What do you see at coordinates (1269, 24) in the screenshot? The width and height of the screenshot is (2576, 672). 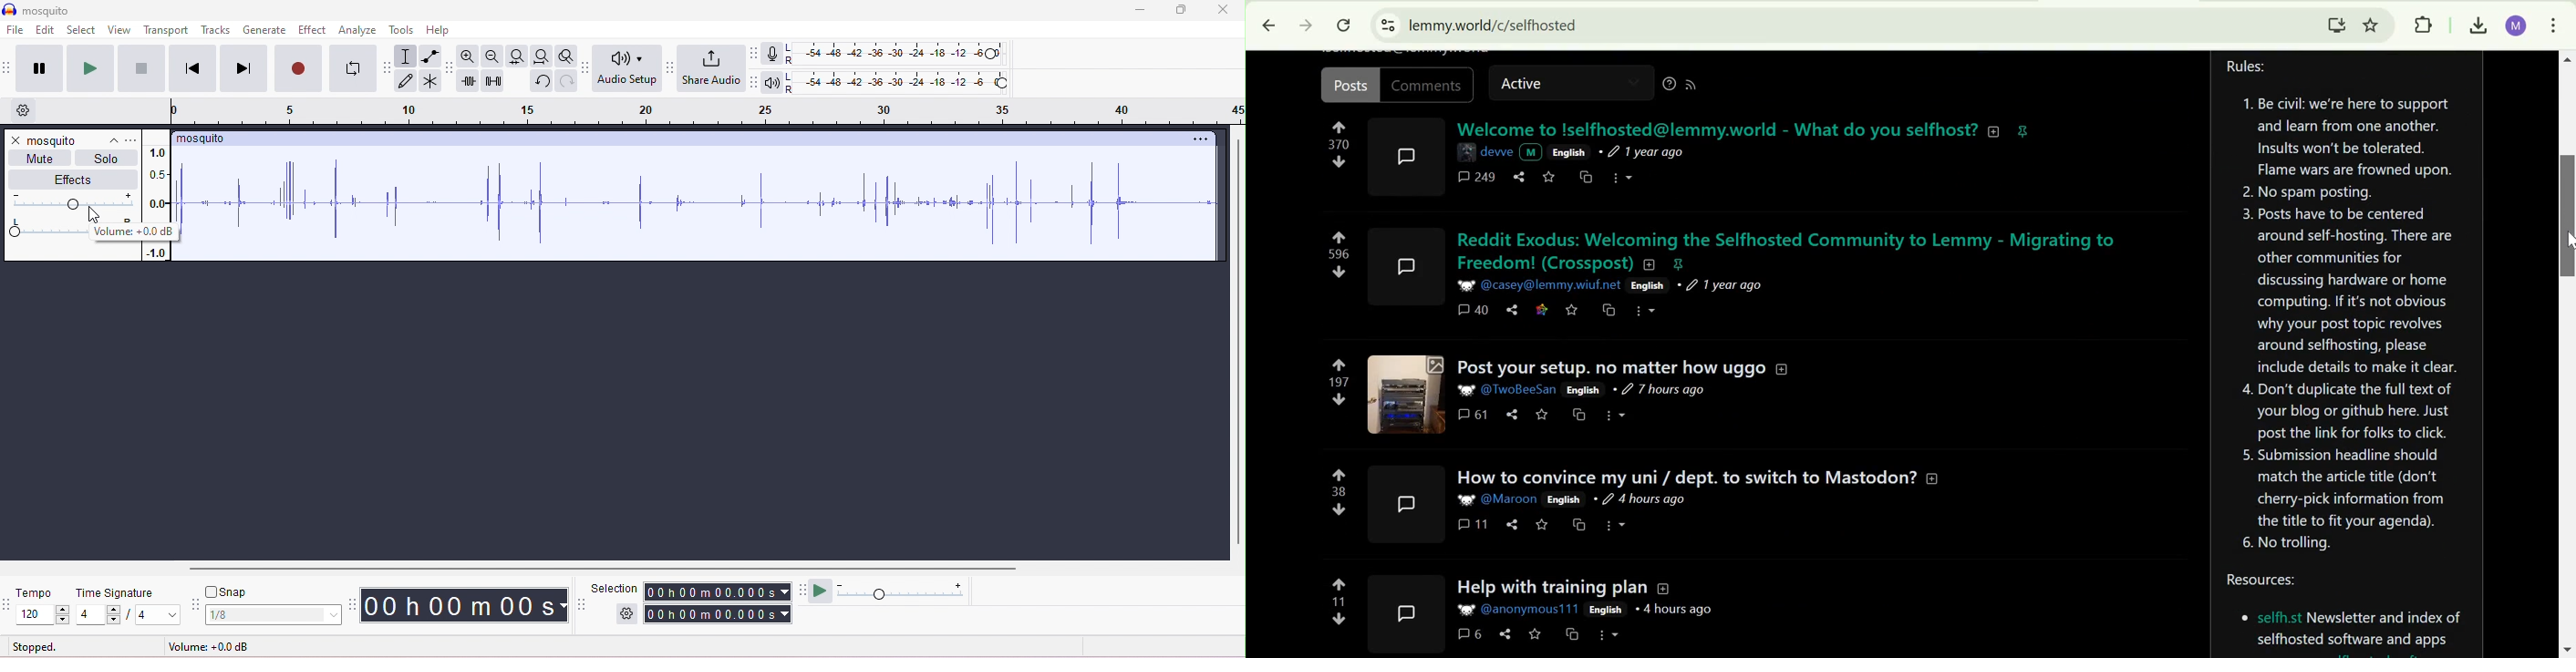 I see `Click to go back, hold to see history` at bounding box center [1269, 24].